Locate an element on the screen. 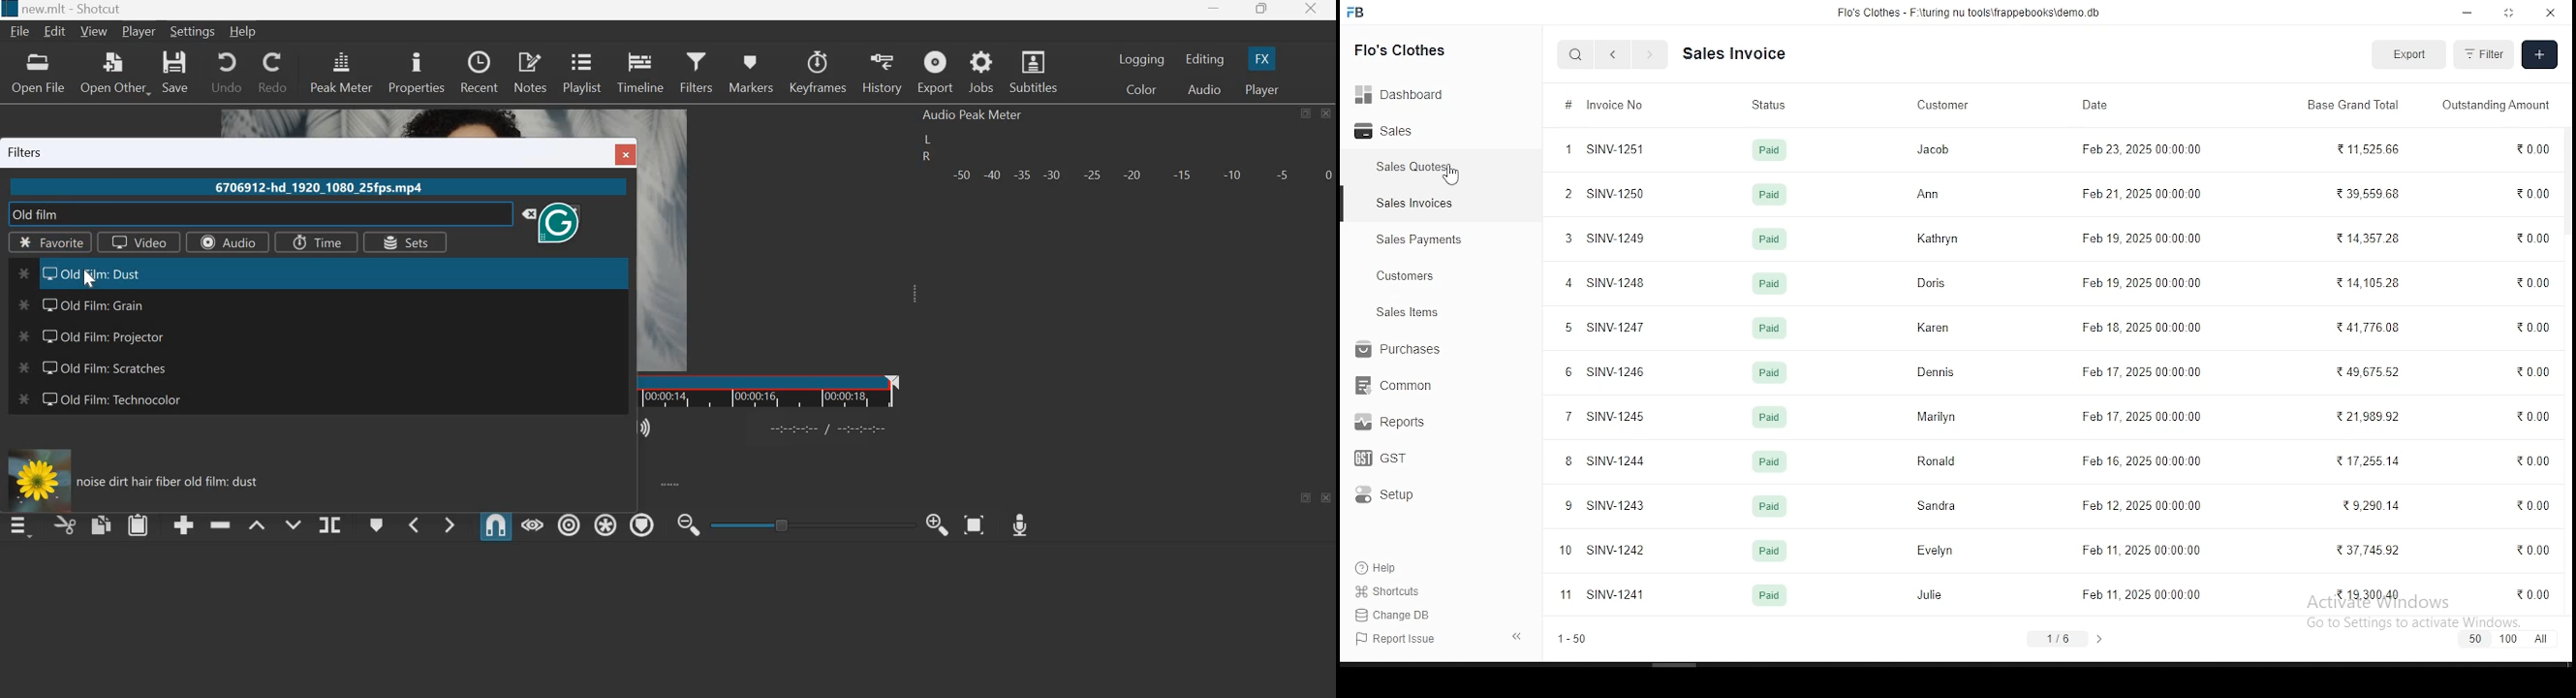  Feb 16, 2025 00.00.00 is located at coordinates (2142, 460).